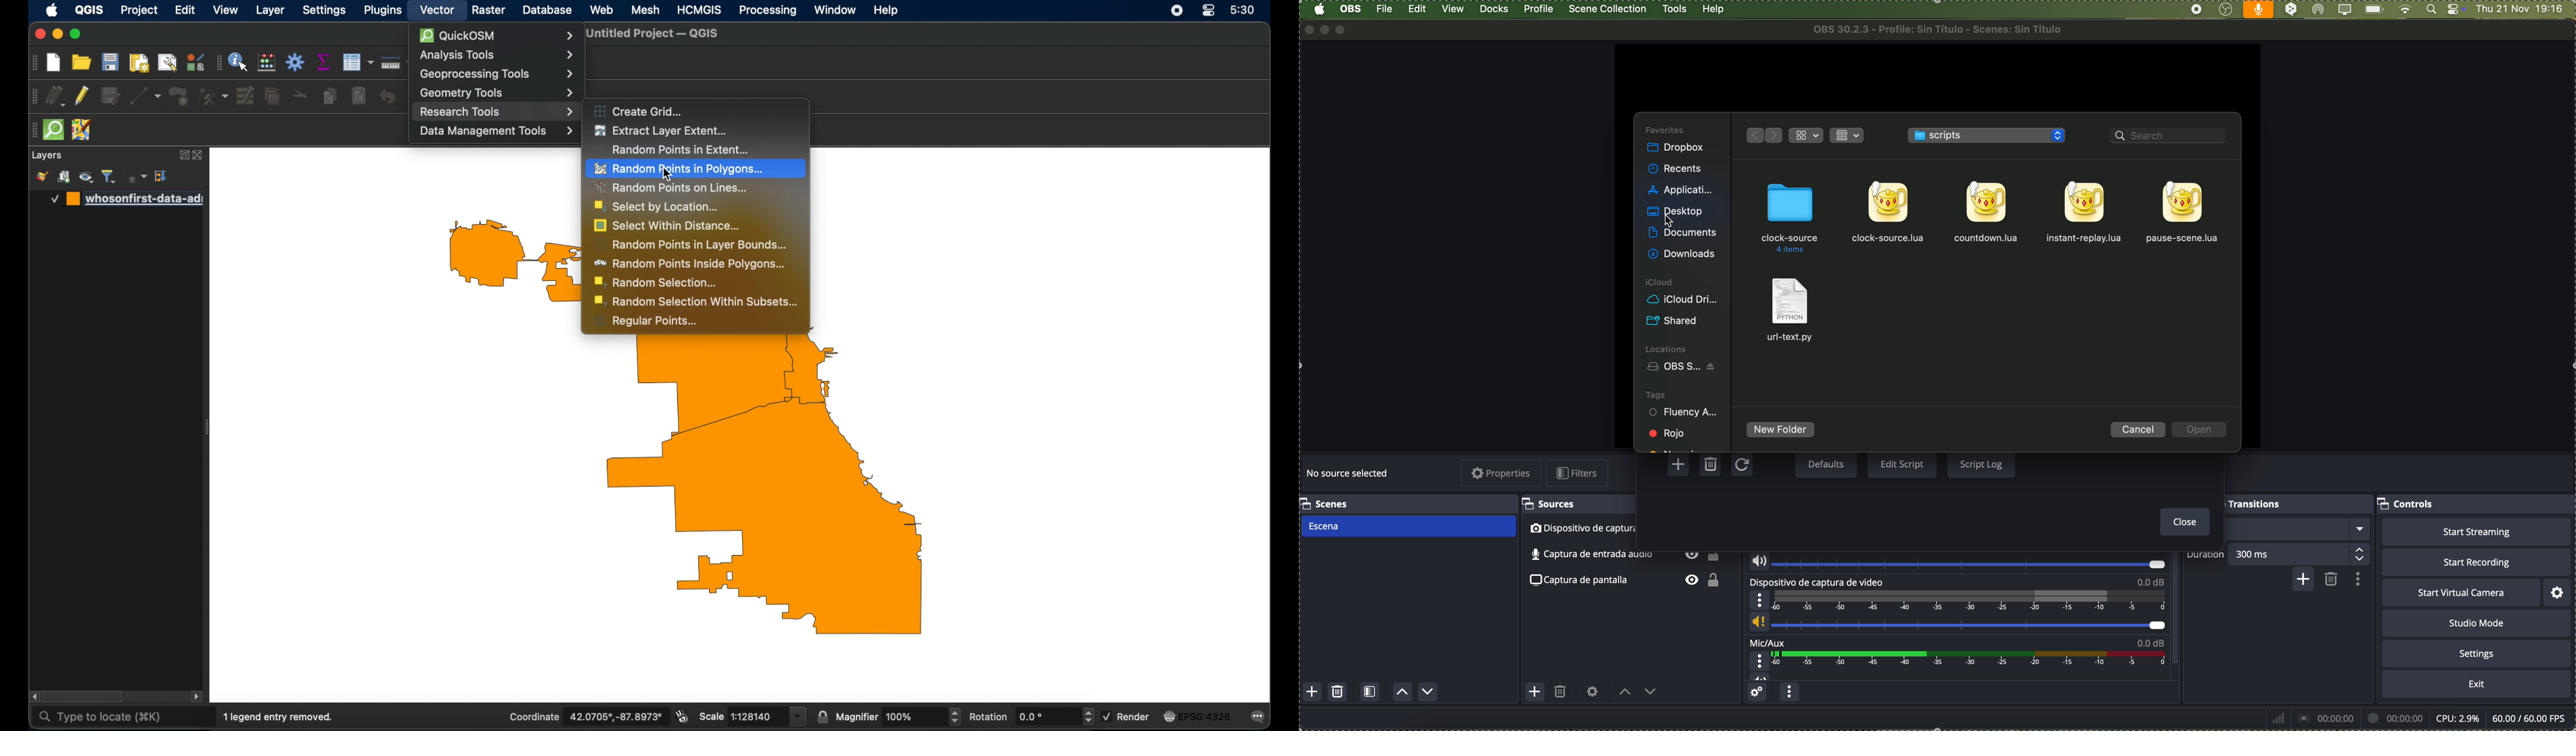  What do you see at coordinates (1902, 465) in the screenshot?
I see `edit script button` at bounding box center [1902, 465].